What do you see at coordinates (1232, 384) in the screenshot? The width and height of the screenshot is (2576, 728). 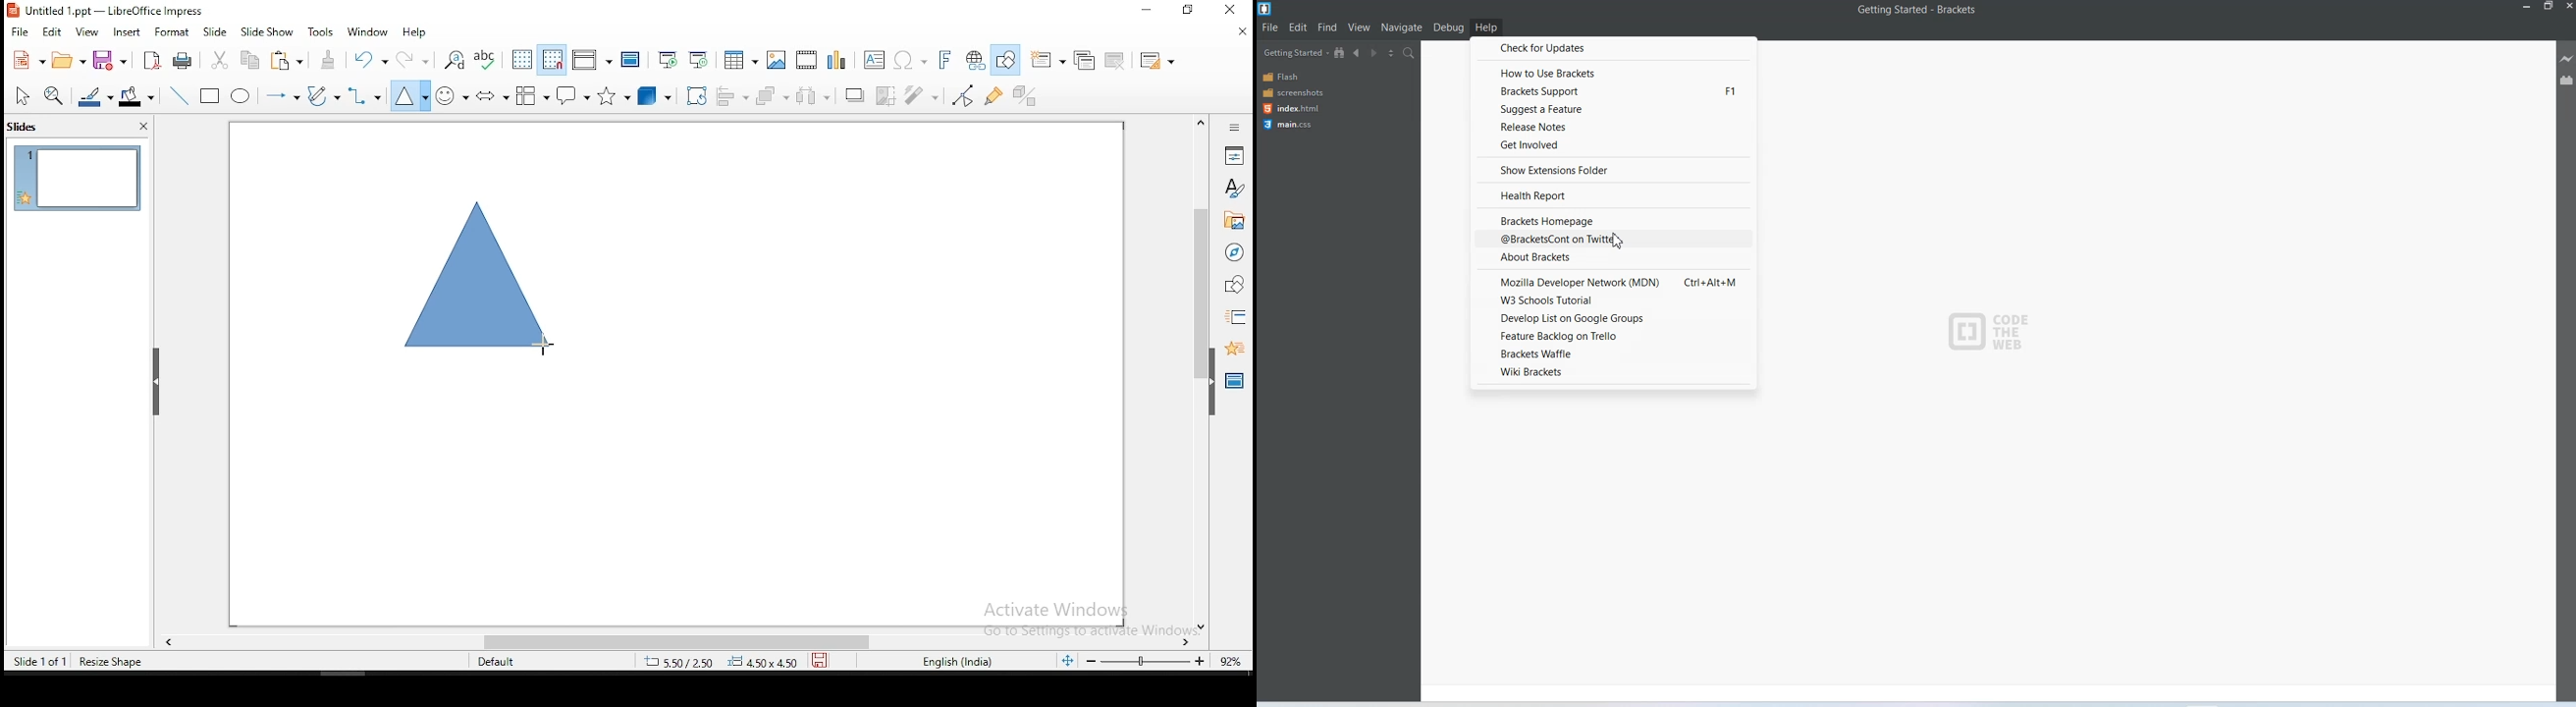 I see `master slides` at bounding box center [1232, 384].